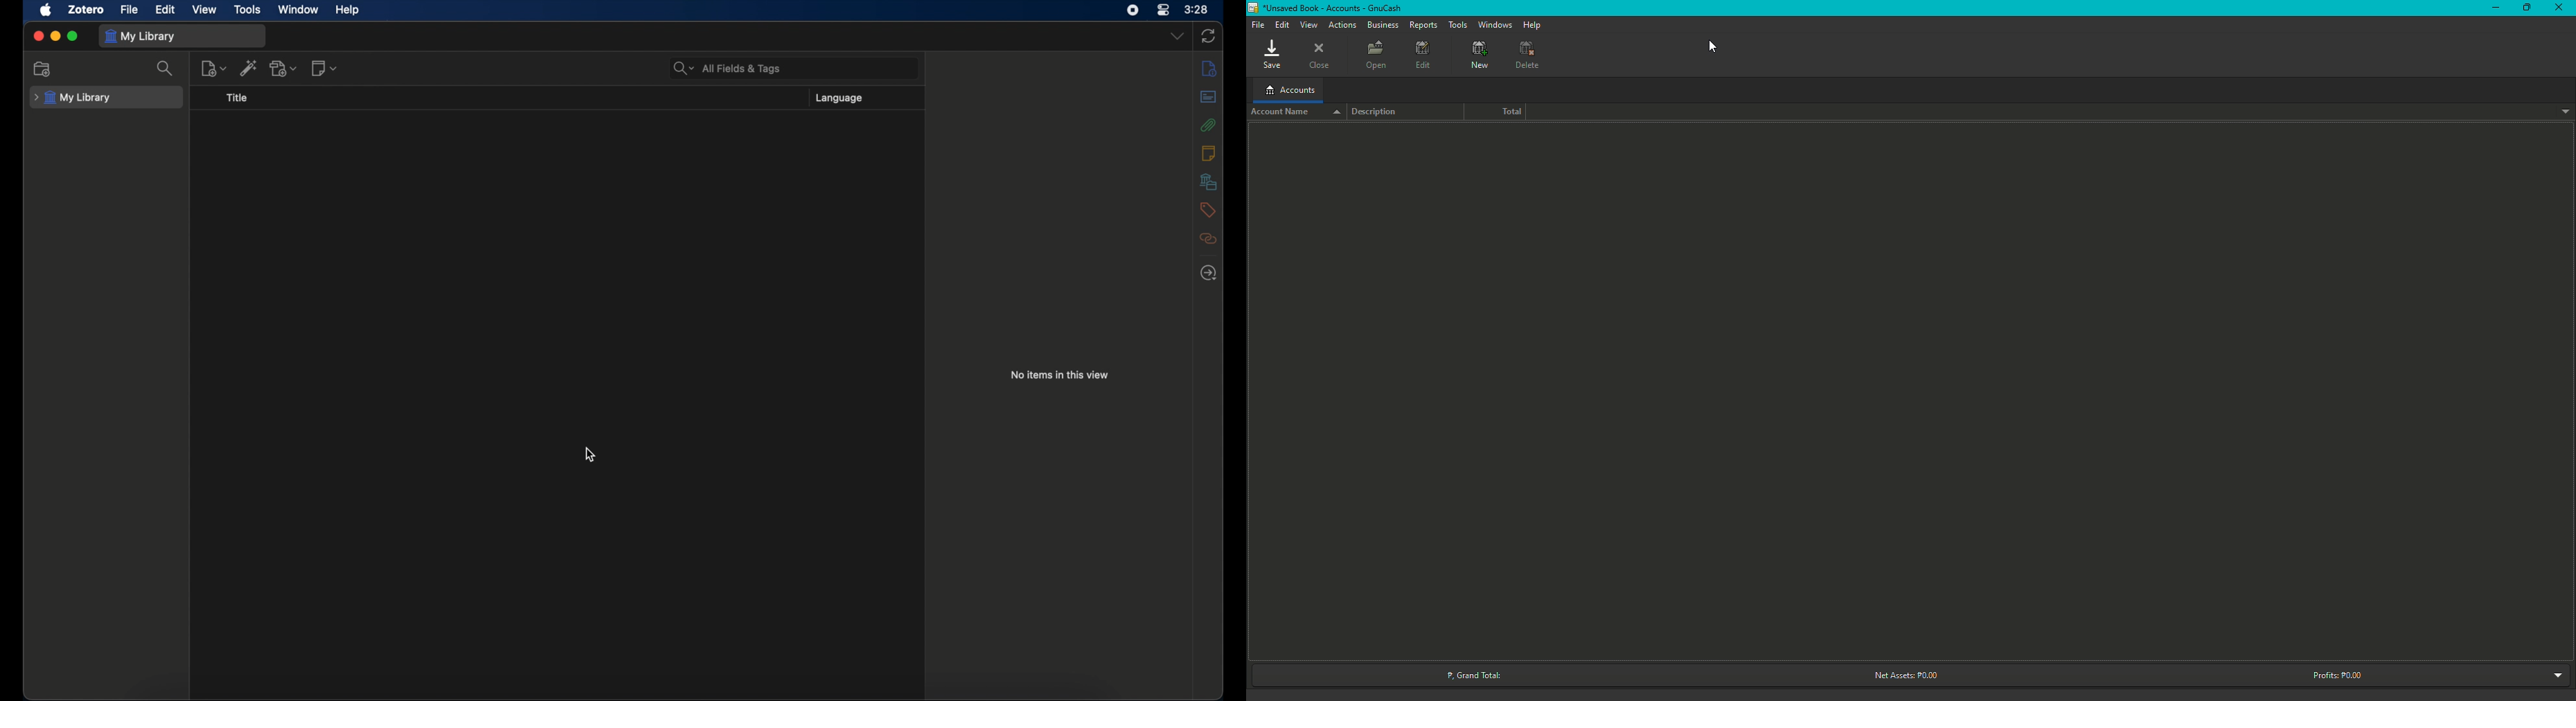 This screenshot has width=2576, height=728. Describe the element at coordinates (1311, 25) in the screenshot. I see `View` at that location.